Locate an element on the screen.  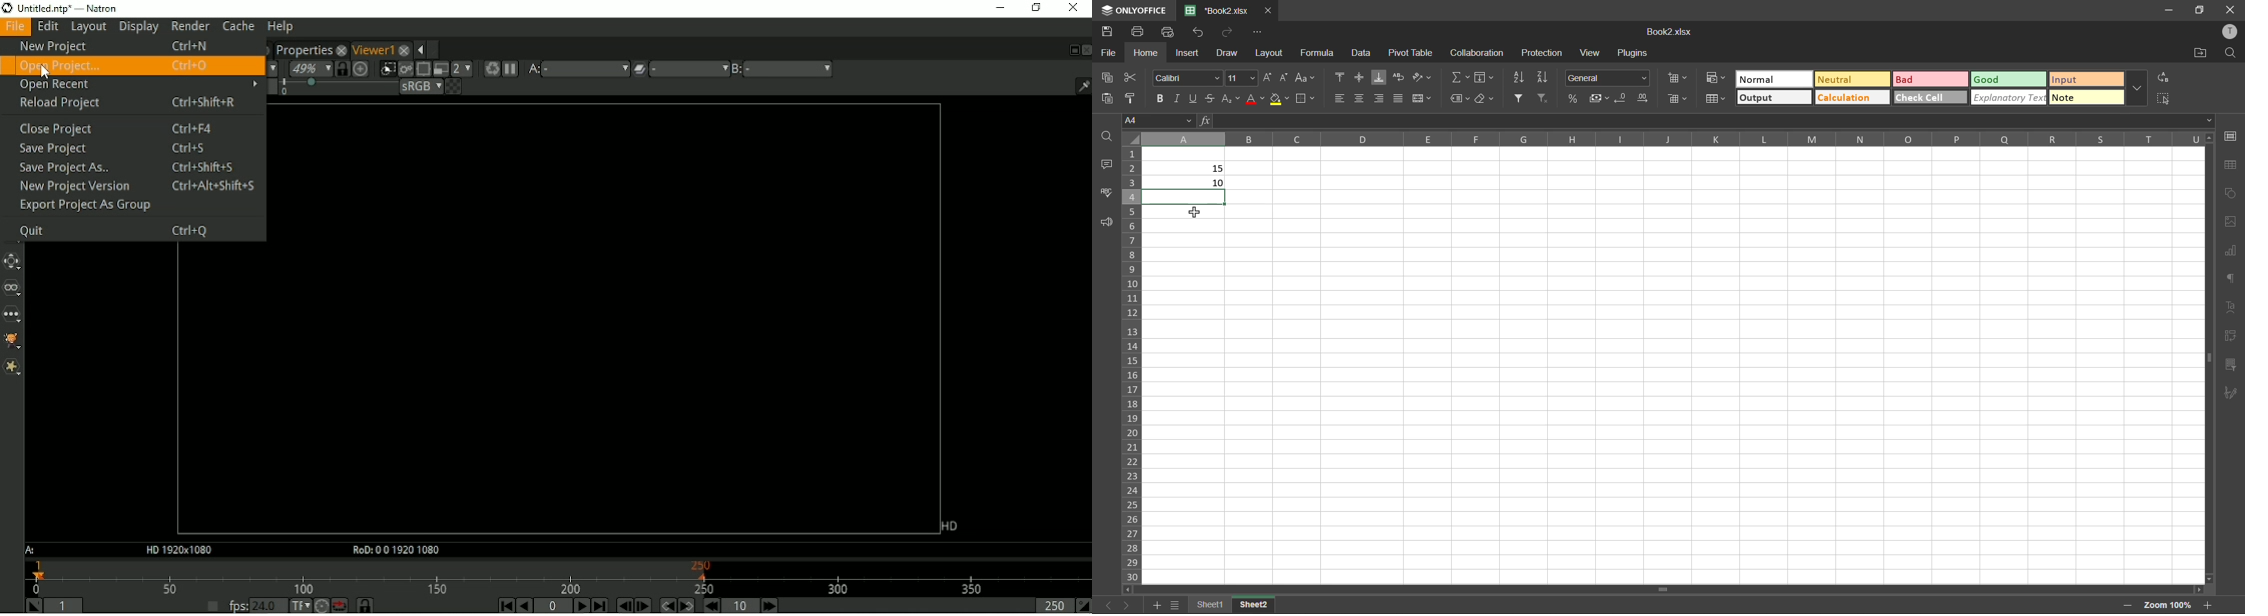
insert cells is located at coordinates (1675, 79).